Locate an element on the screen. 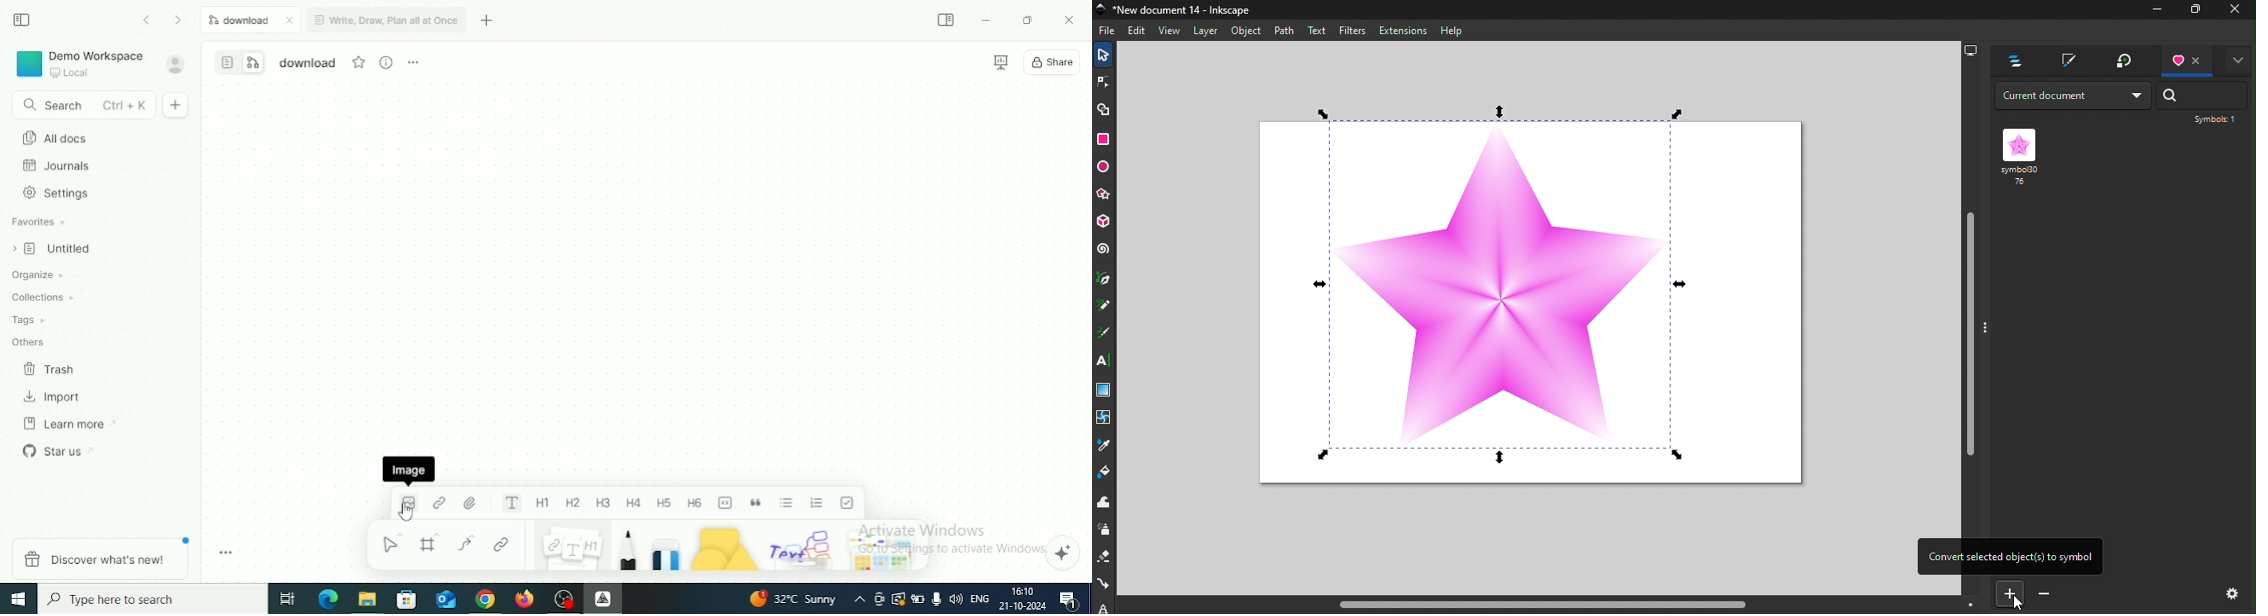 This screenshot has width=2268, height=616. Selector tool is located at coordinates (1101, 56).